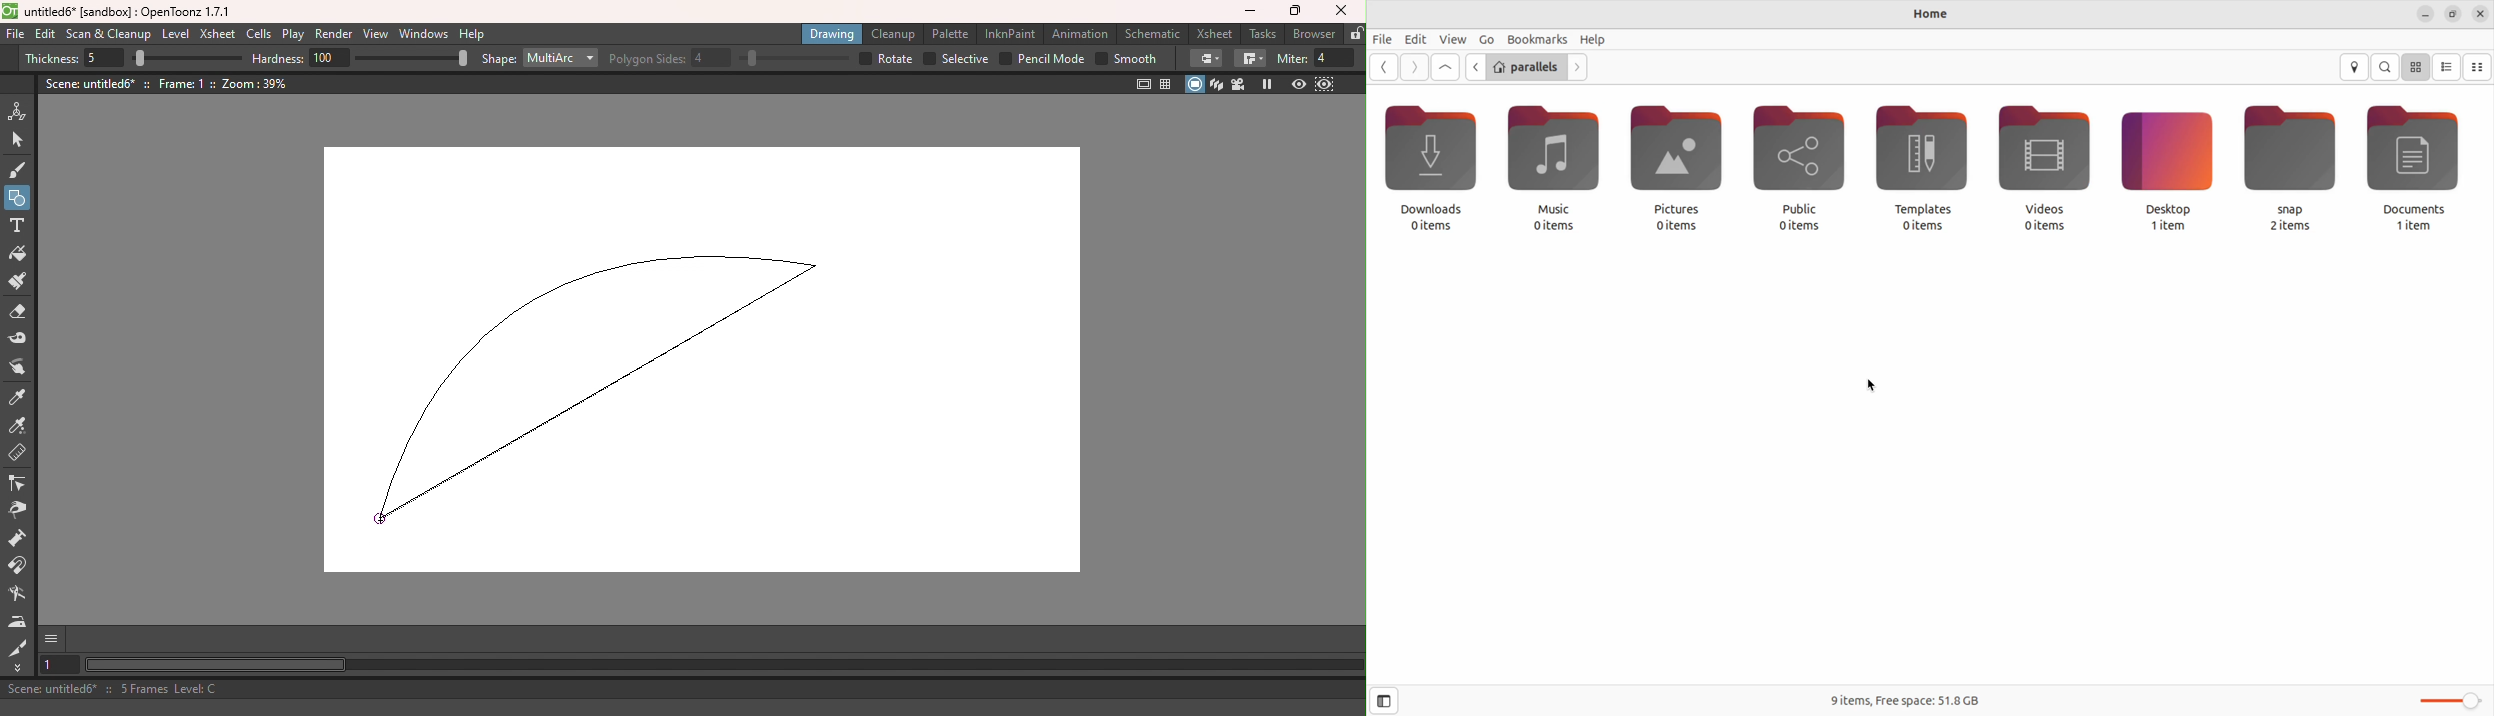  I want to click on Magnet tool, so click(20, 567).